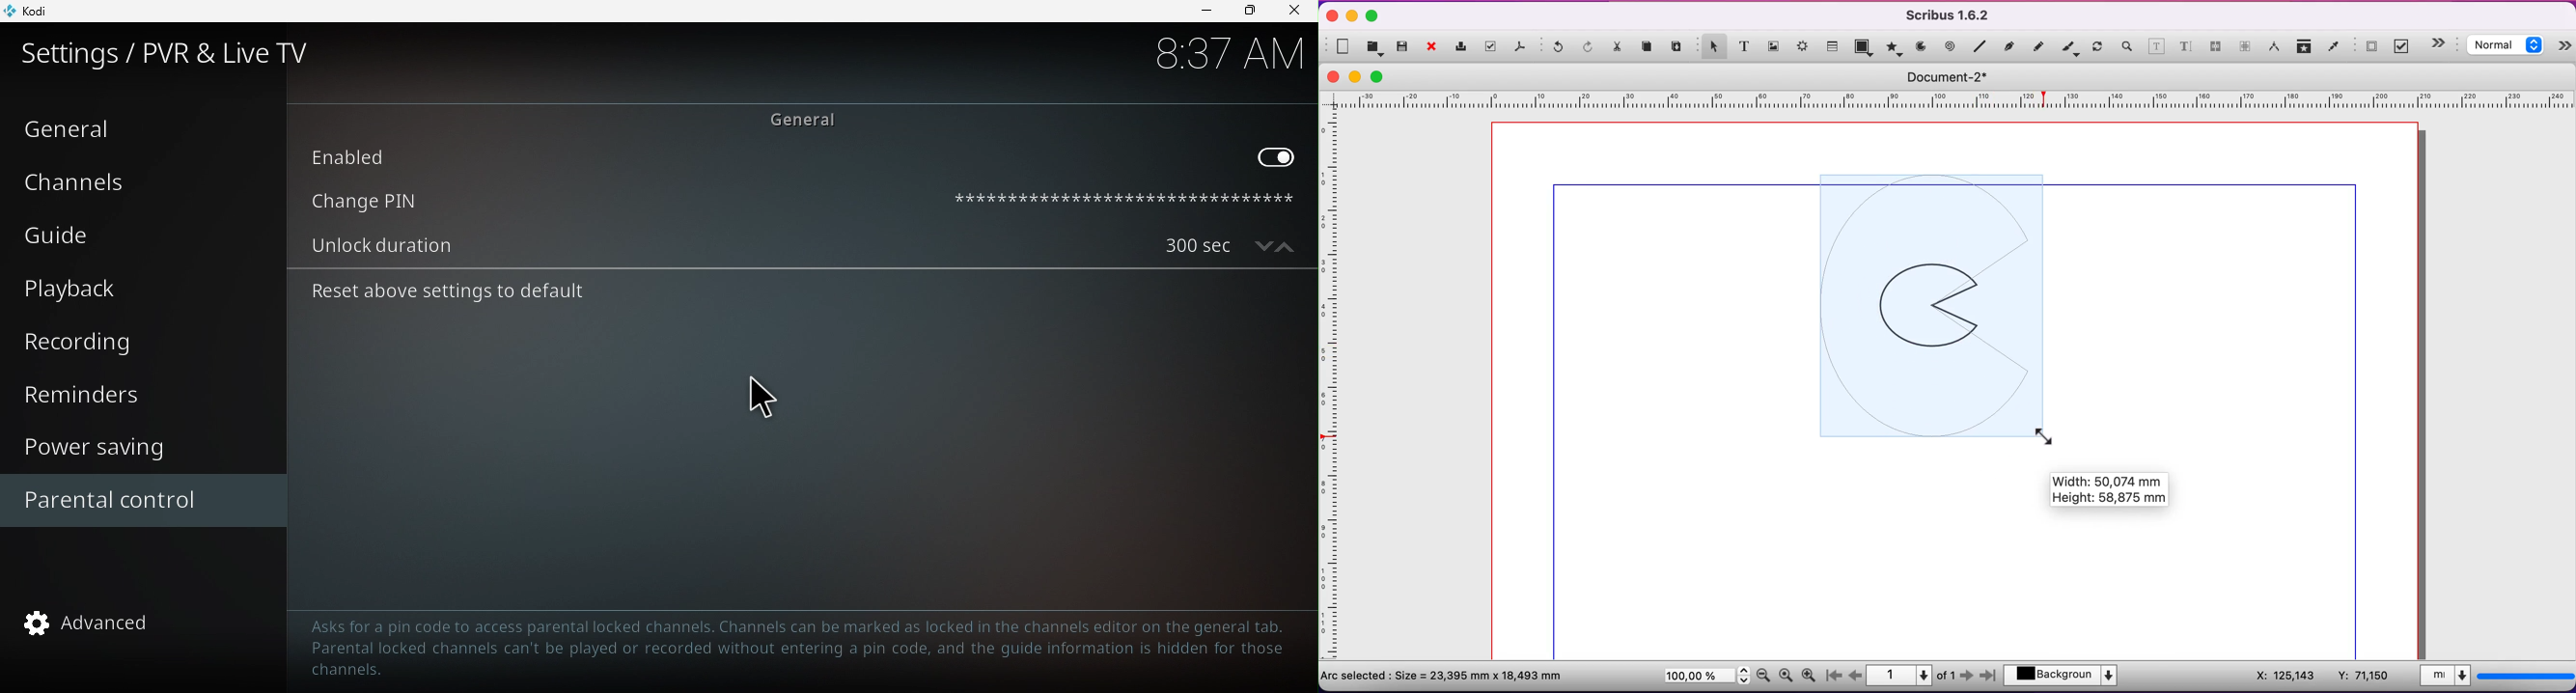  Describe the element at coordinates (765, 401) in the screenshot. I see `cursor` at that location.